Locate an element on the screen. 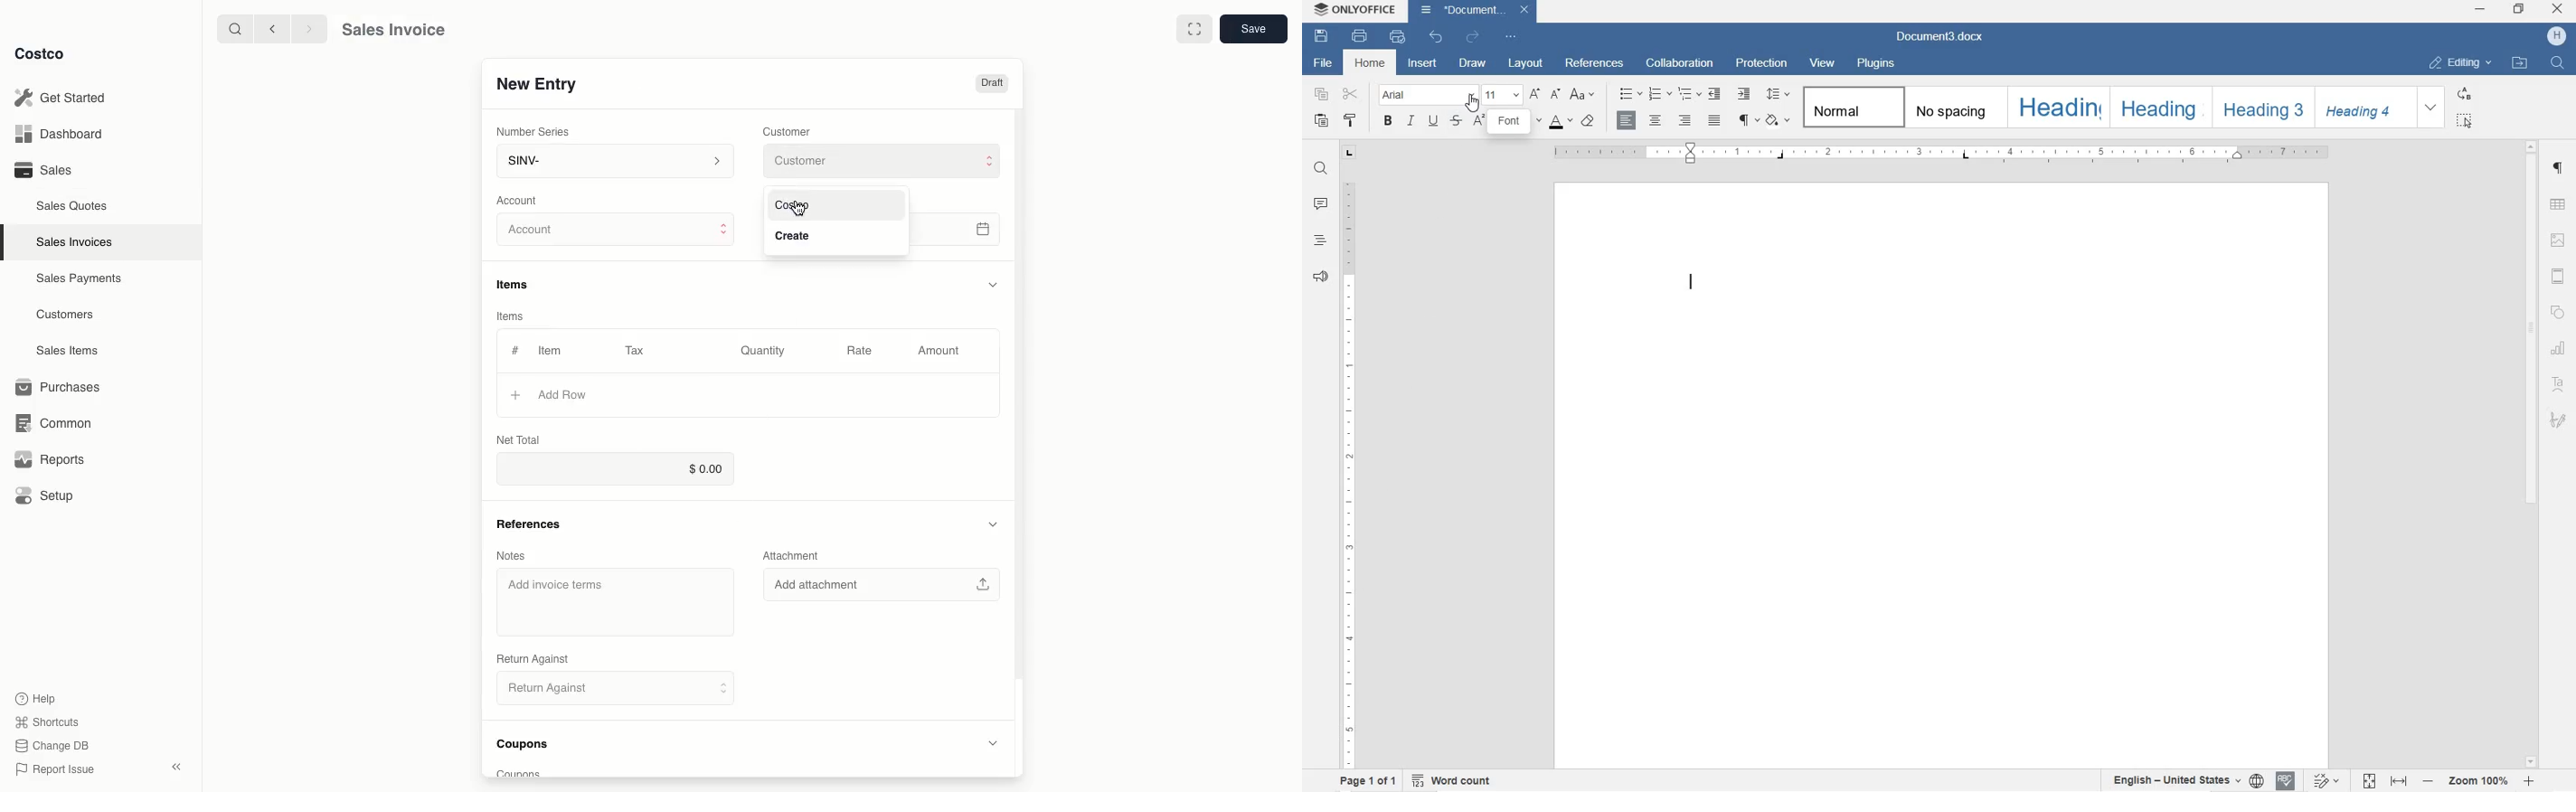 The height and width of the screenshot is (812, 2576). SHADING is located at coordinates (1779, 120).